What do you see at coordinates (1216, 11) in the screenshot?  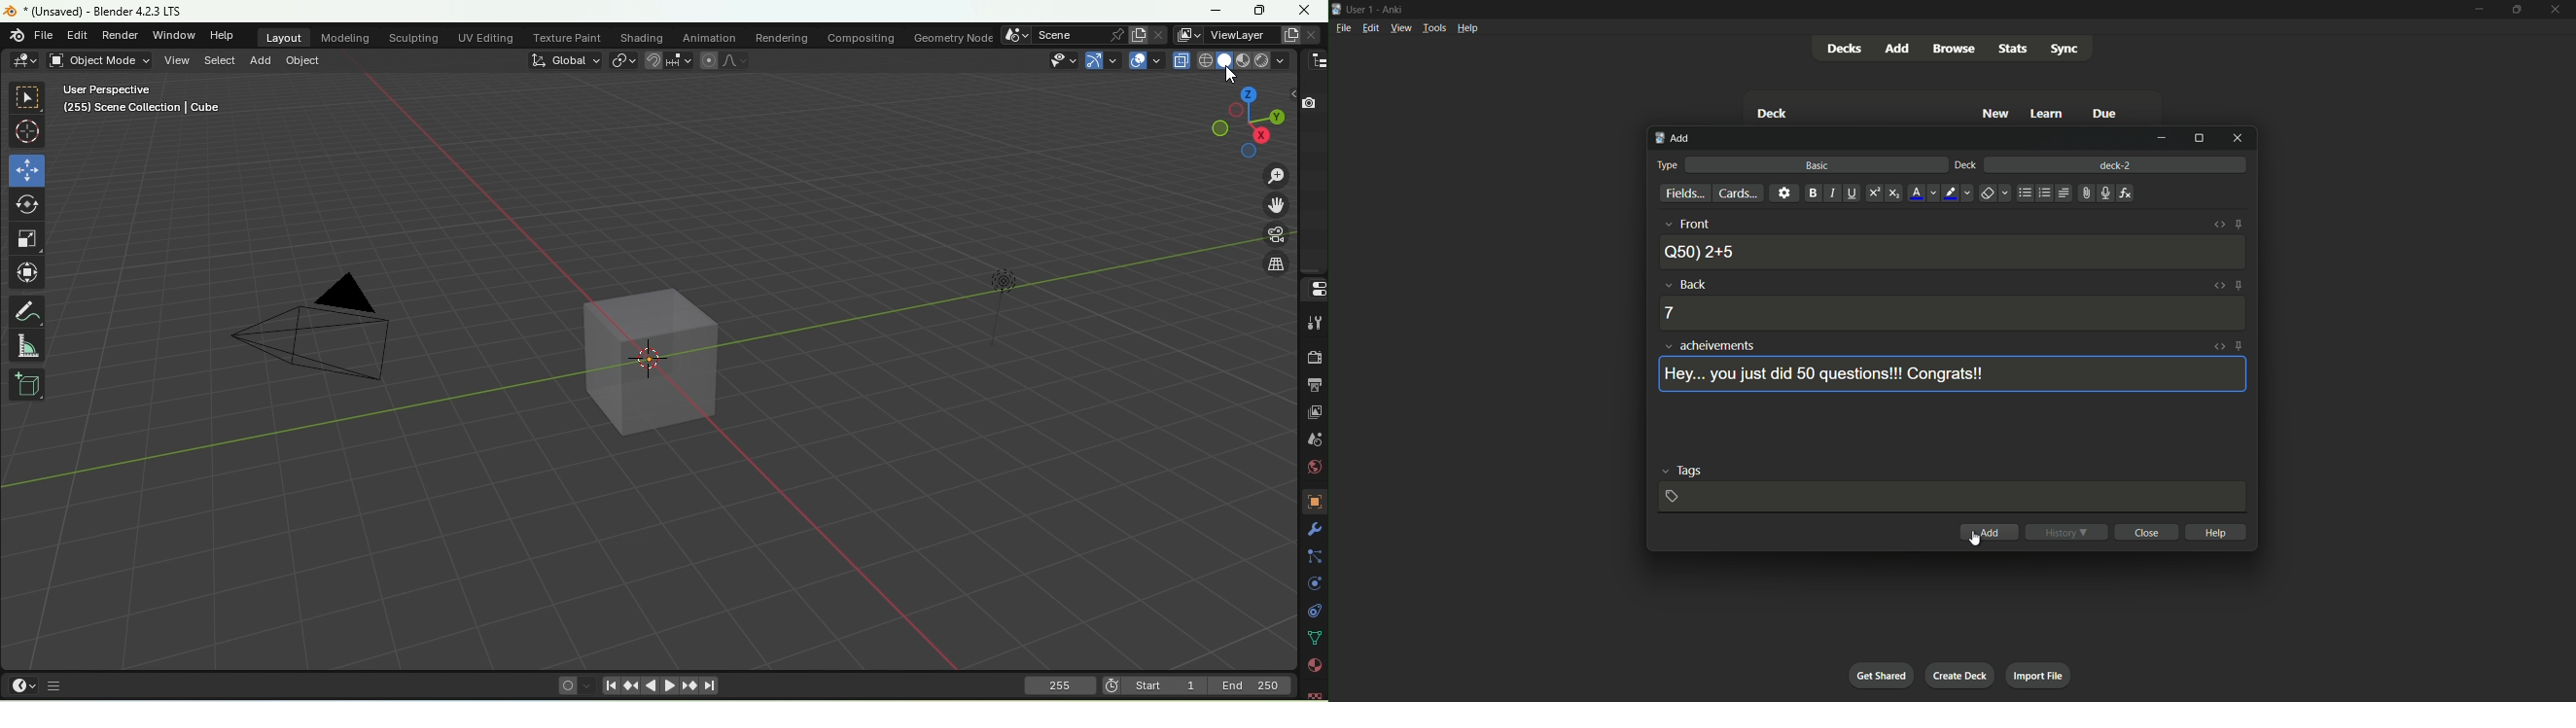 I see `Maximize` at bounding box center [1216, 11].